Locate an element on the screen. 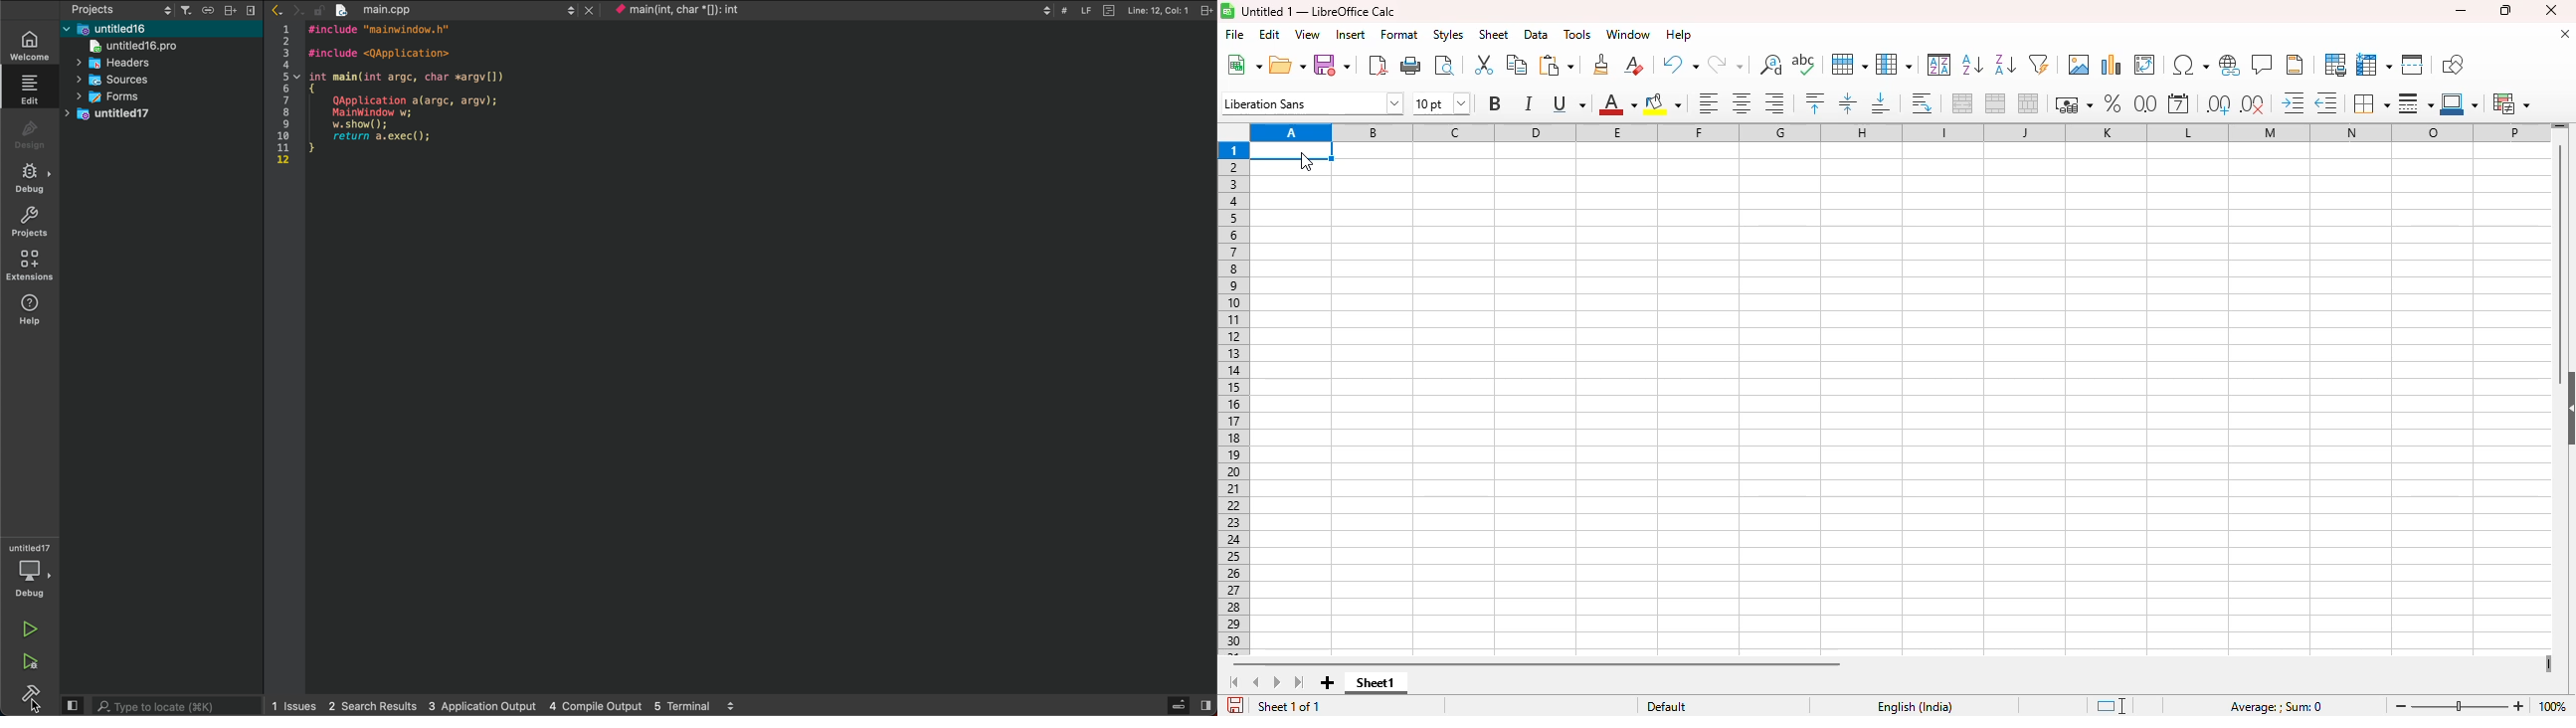 This screenshot has height=728, width=2576. scroll to next sheet is located at coordinates (1277, 681).